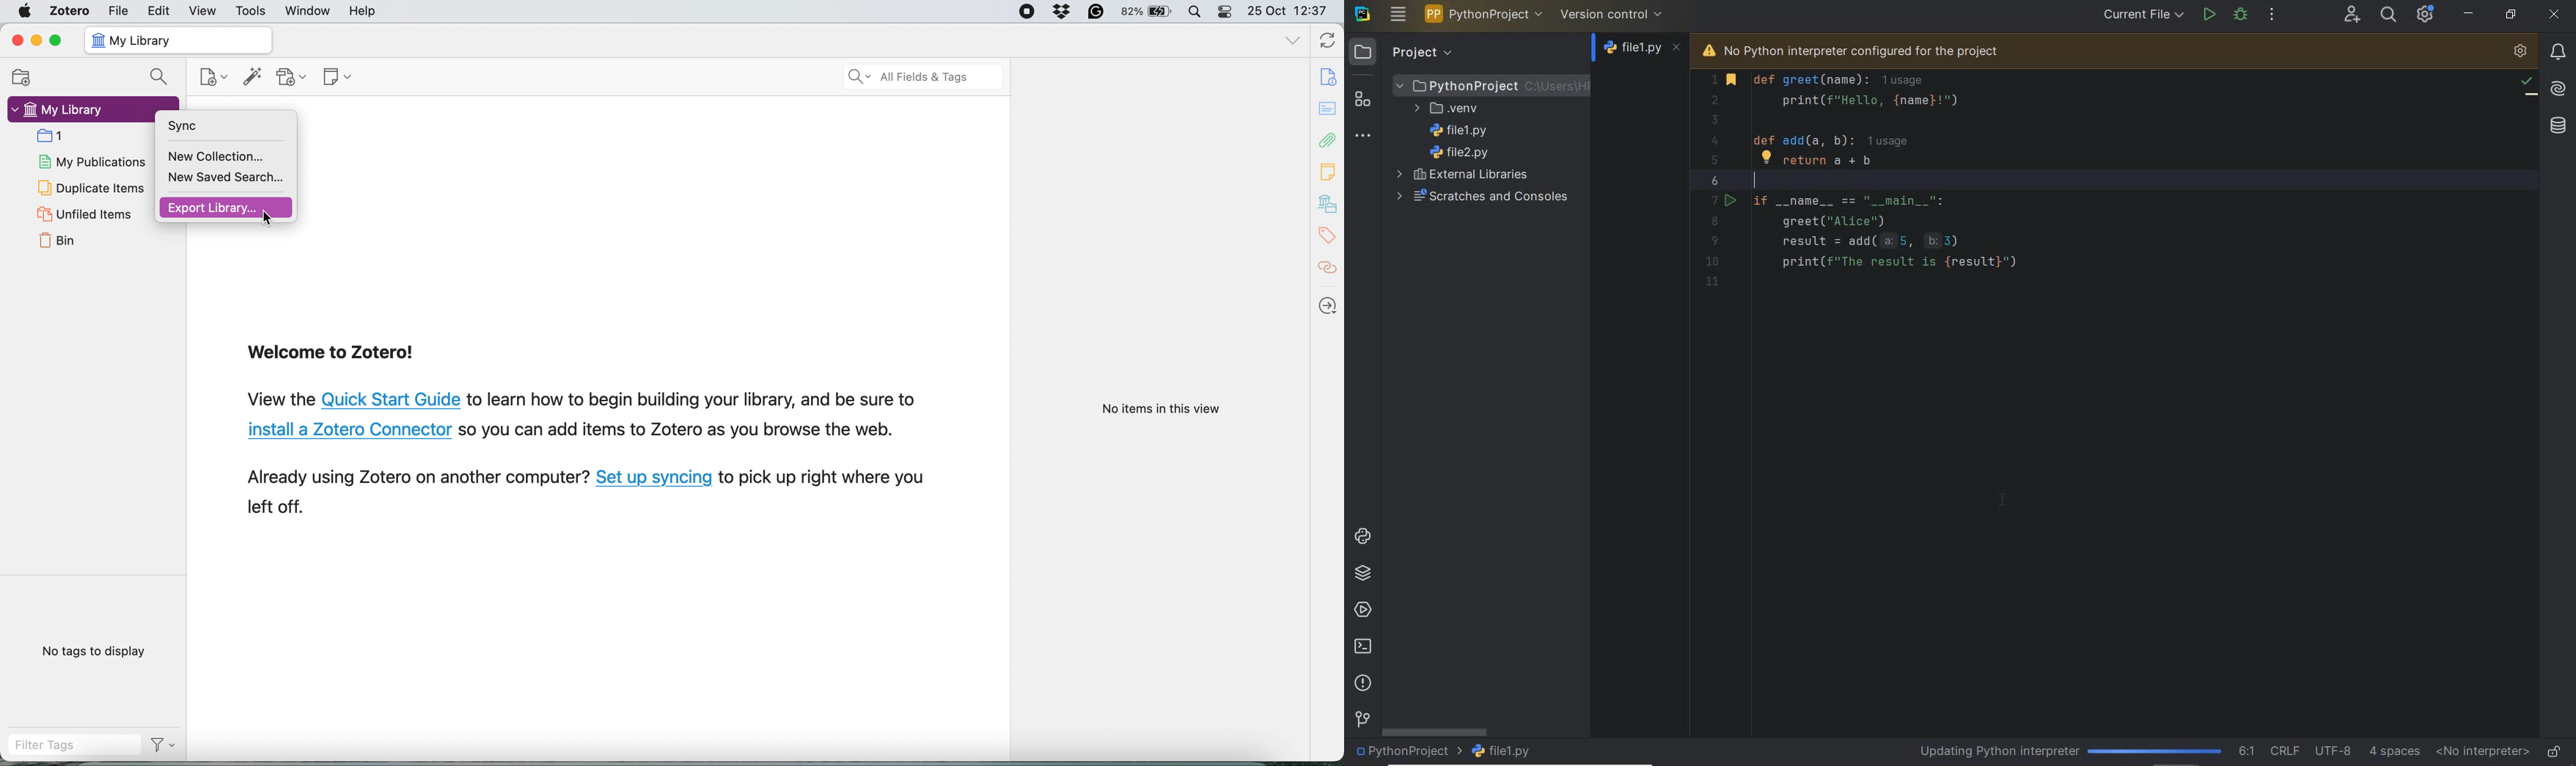 This screenshot has width=2576, height=784. I want to click on new item, so click(214, 77).